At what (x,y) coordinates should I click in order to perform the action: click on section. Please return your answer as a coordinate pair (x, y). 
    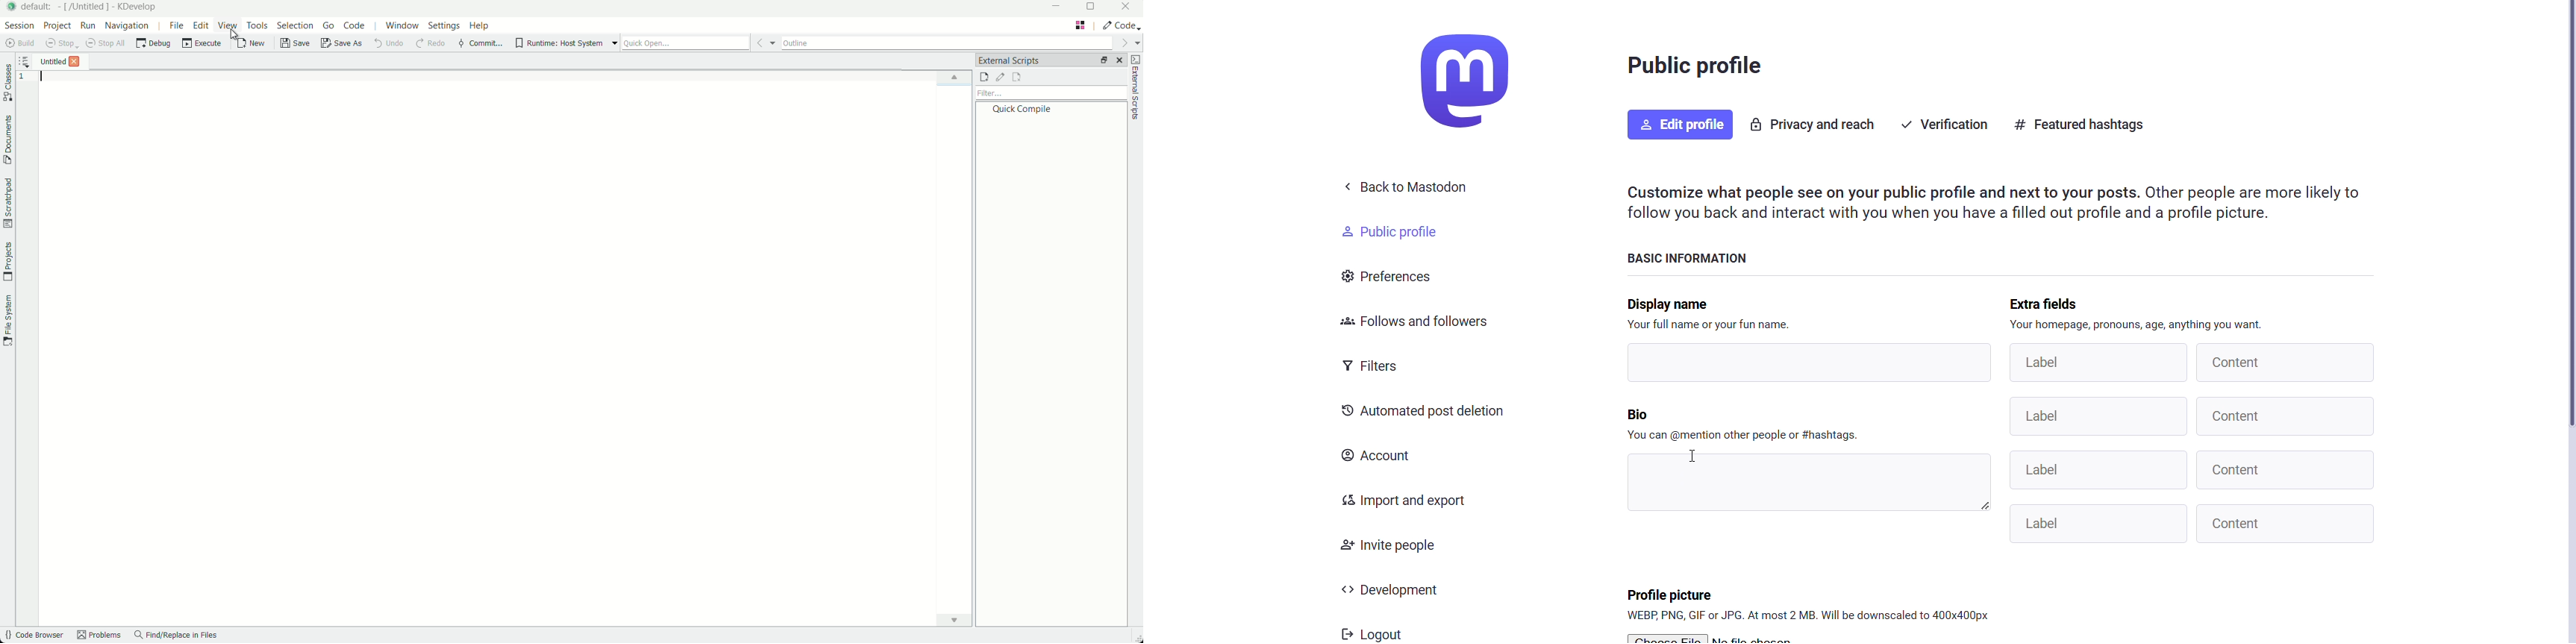
    Looking at the image, I should click on (17, 27).